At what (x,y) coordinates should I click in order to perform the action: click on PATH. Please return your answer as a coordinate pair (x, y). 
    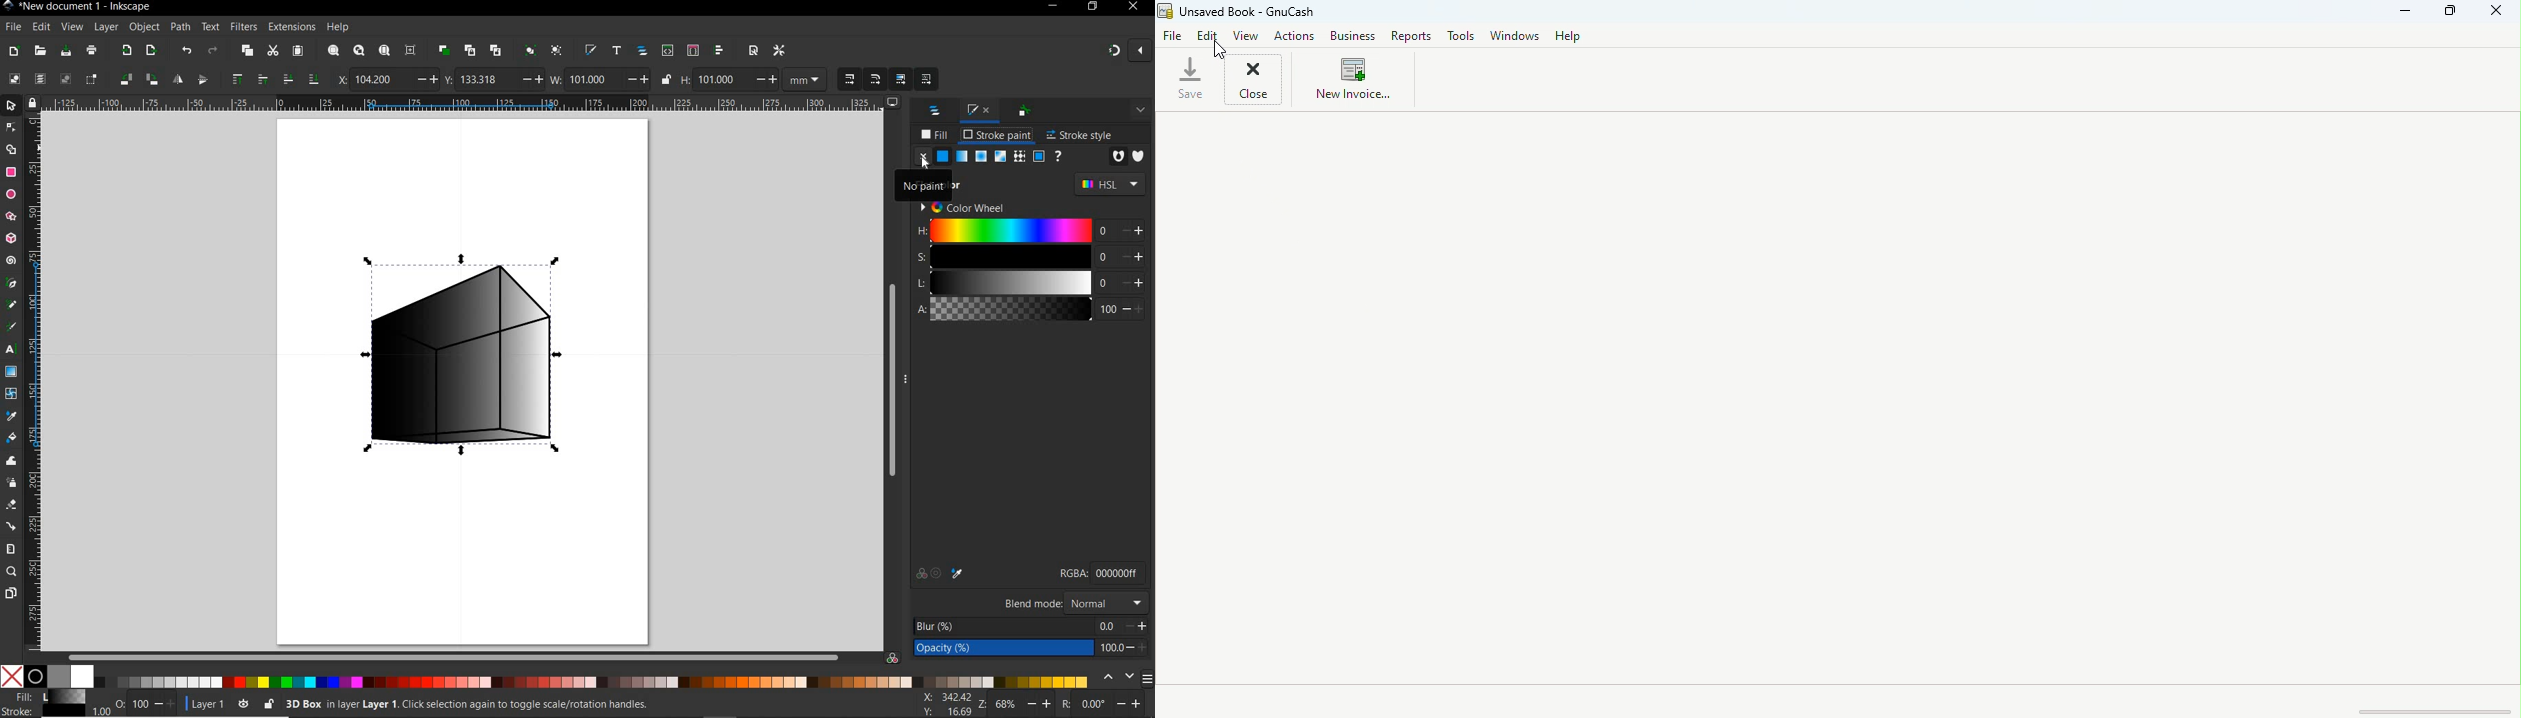
    Looking at the image, I should click on (179, 28).